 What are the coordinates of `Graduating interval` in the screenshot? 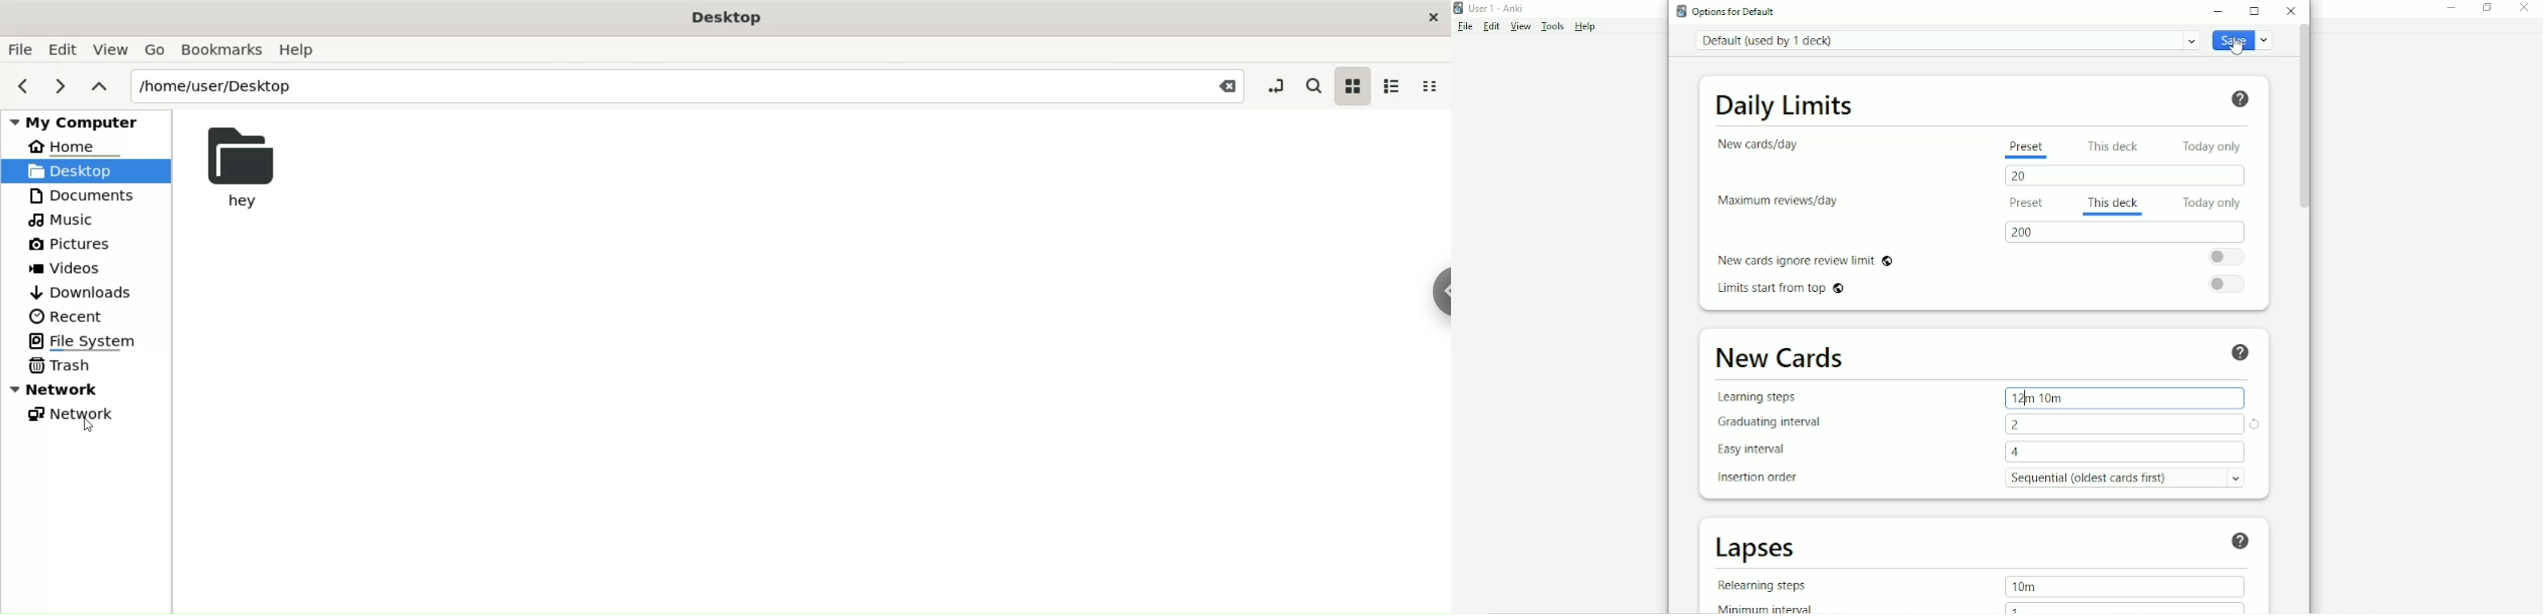 It's located at (1768, 423).